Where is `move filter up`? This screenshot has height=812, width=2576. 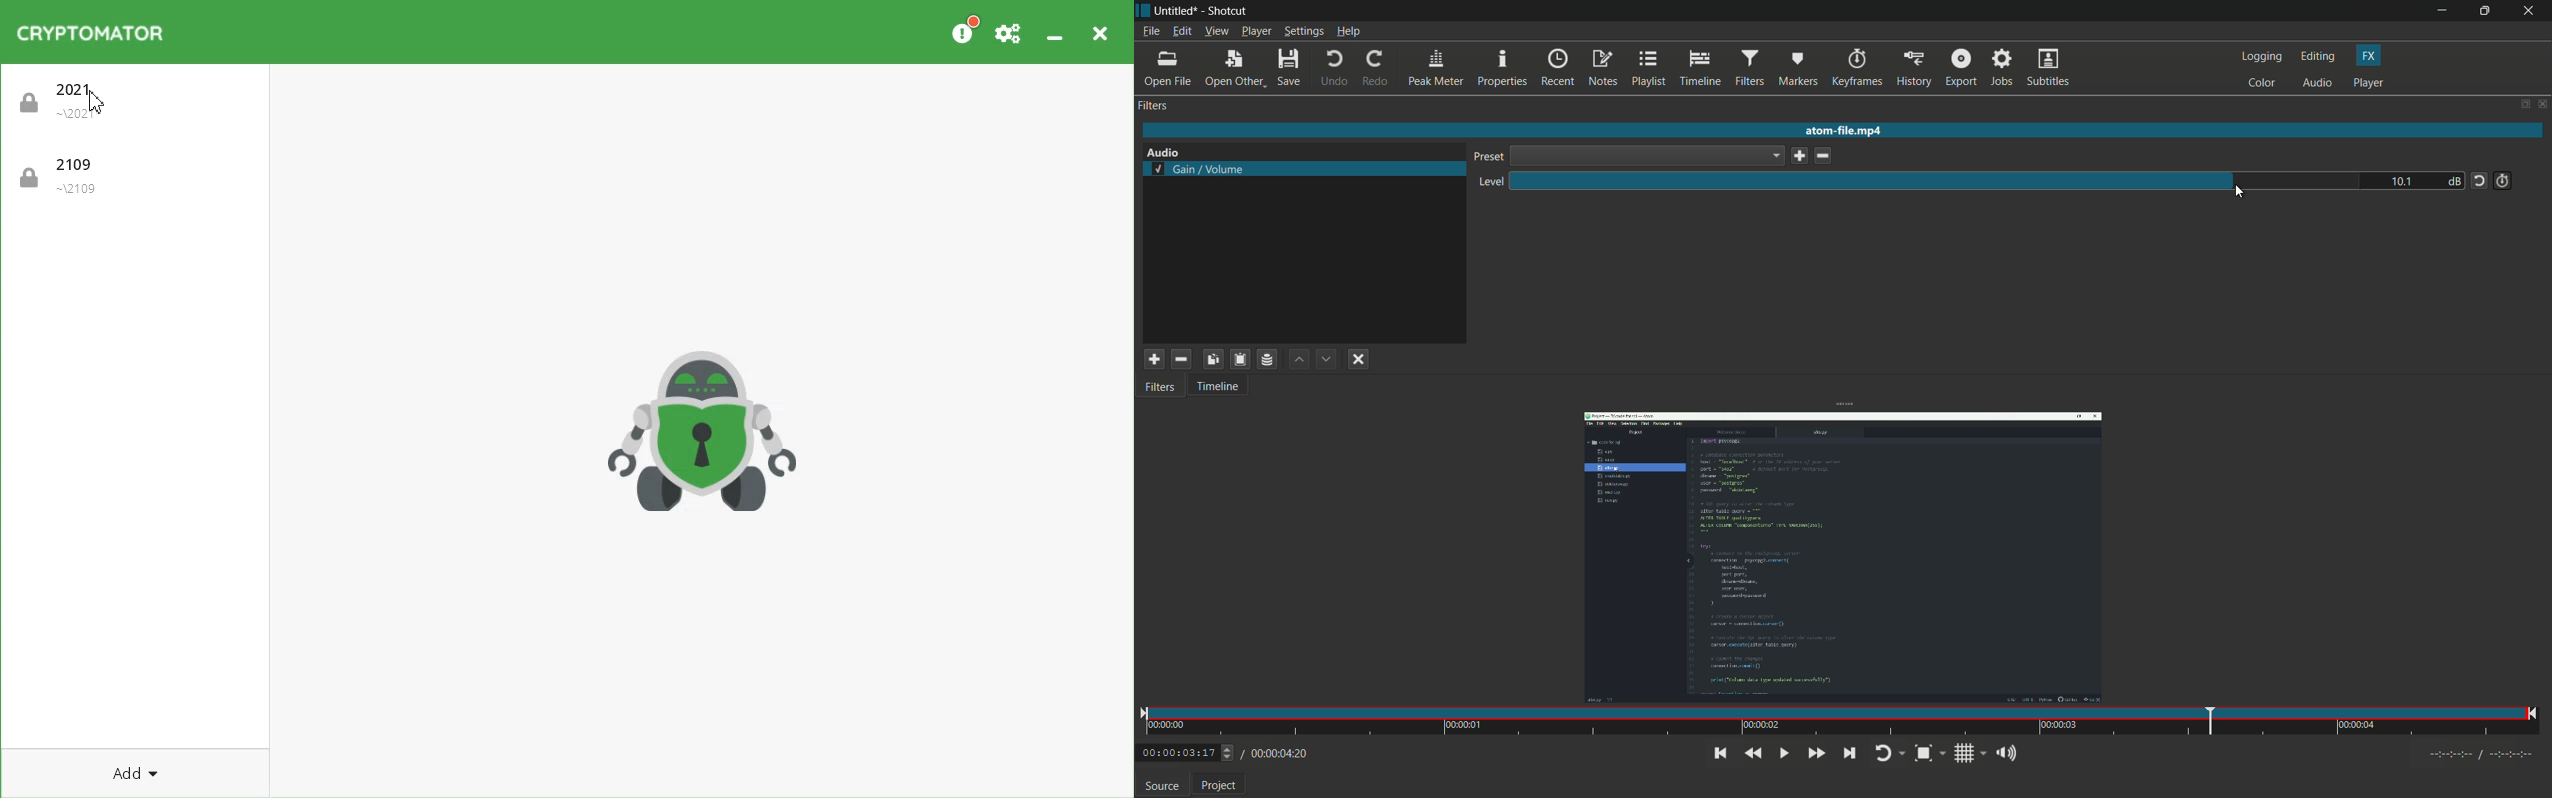
move filter up is located at coordinates (1297, 359).